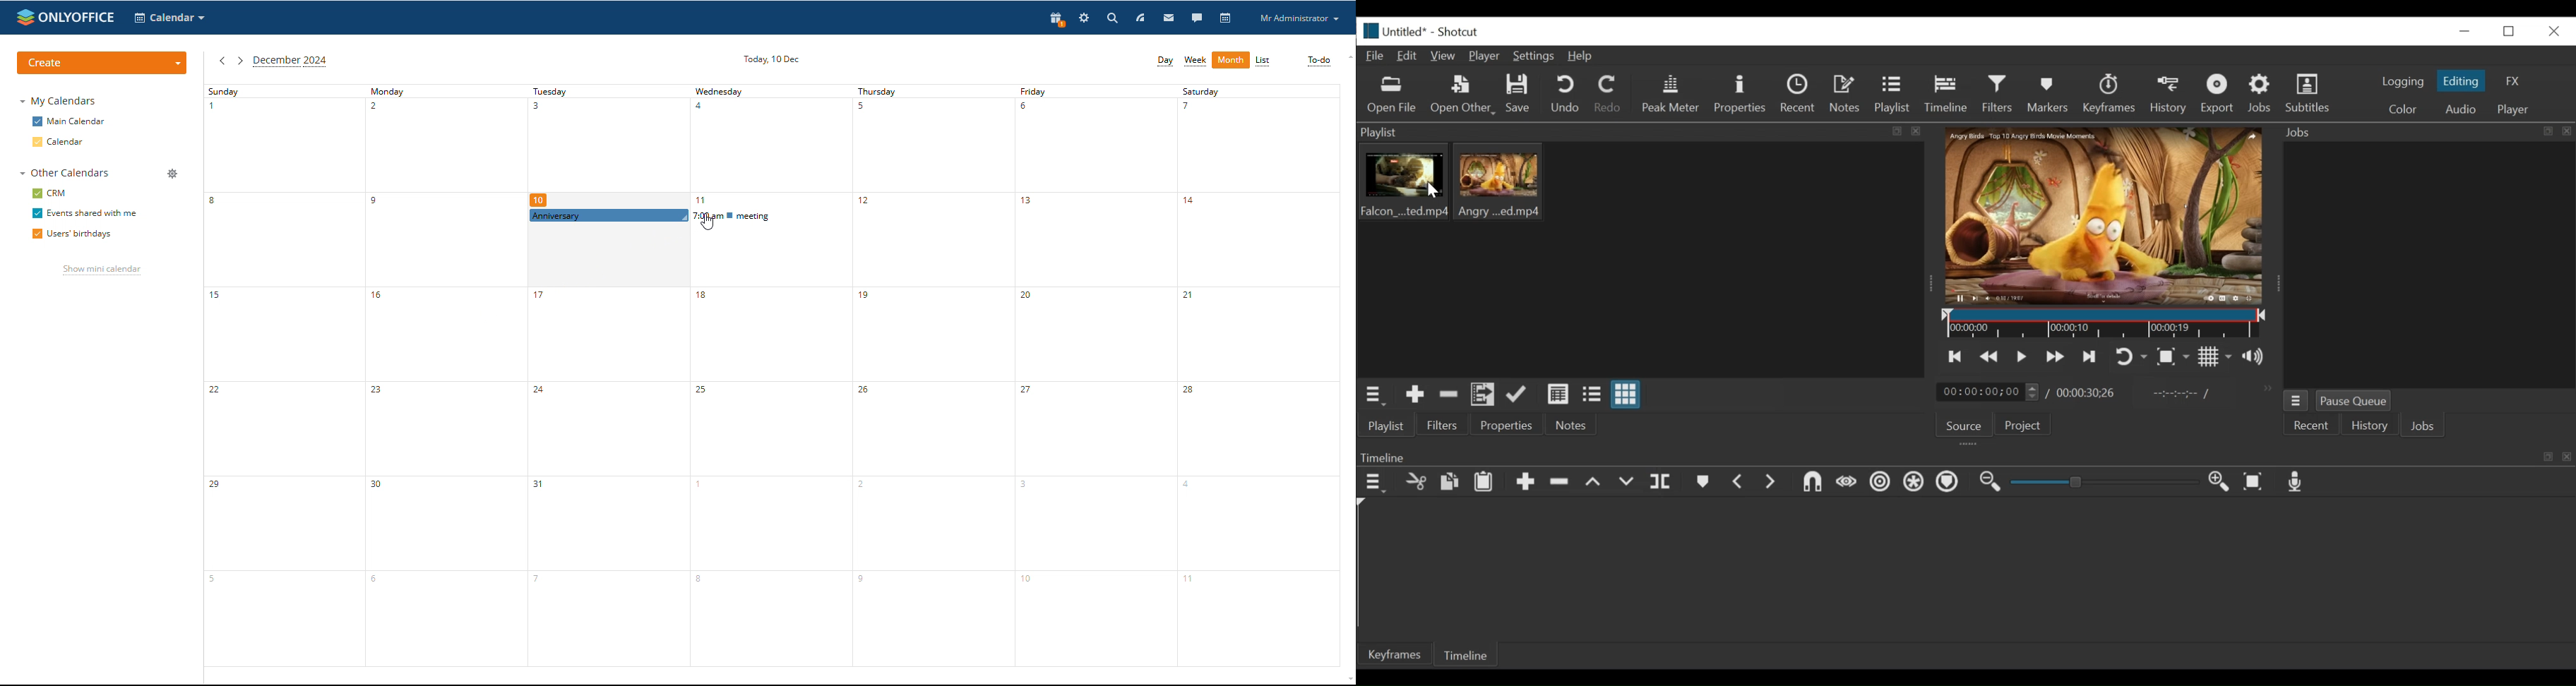 The width and height of the screenshot is (2576, 700). Describe the element at coordinates (1595, 483) in the screenshot. I see `lift` at that location.